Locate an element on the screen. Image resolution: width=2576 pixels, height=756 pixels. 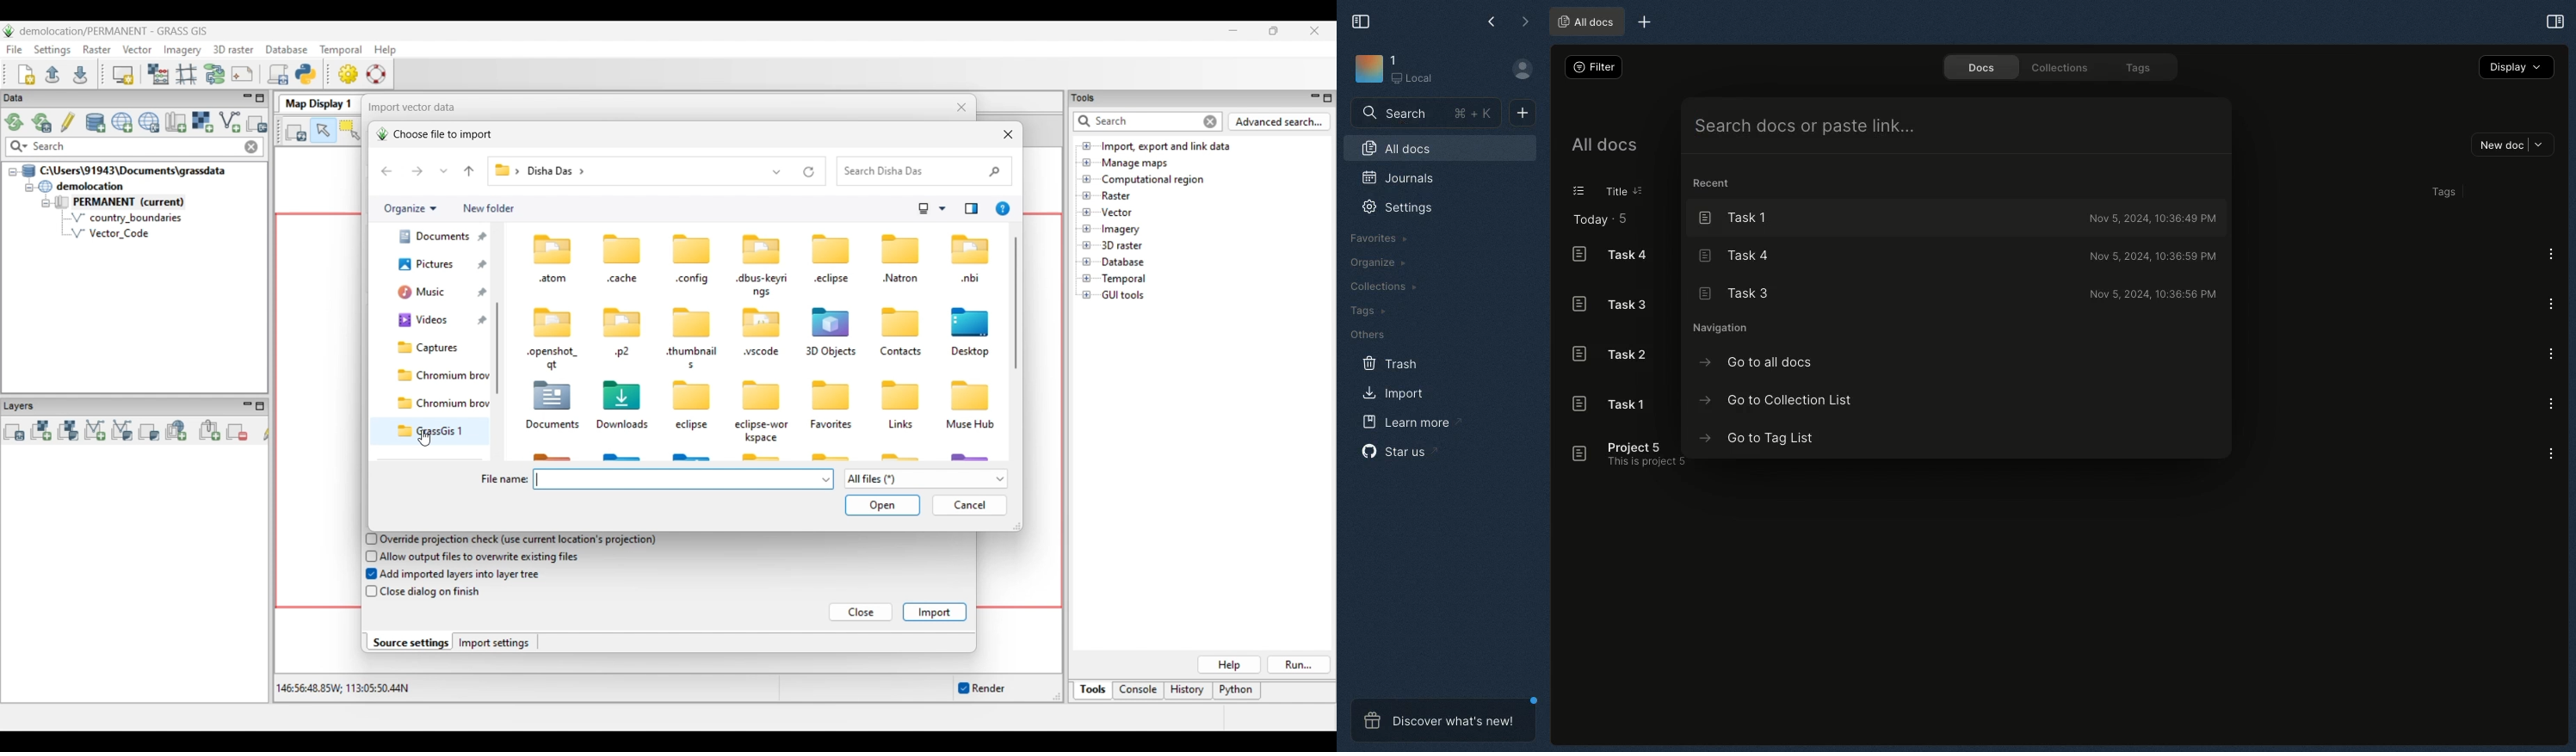
Natron is located at coordinates (901, 278).